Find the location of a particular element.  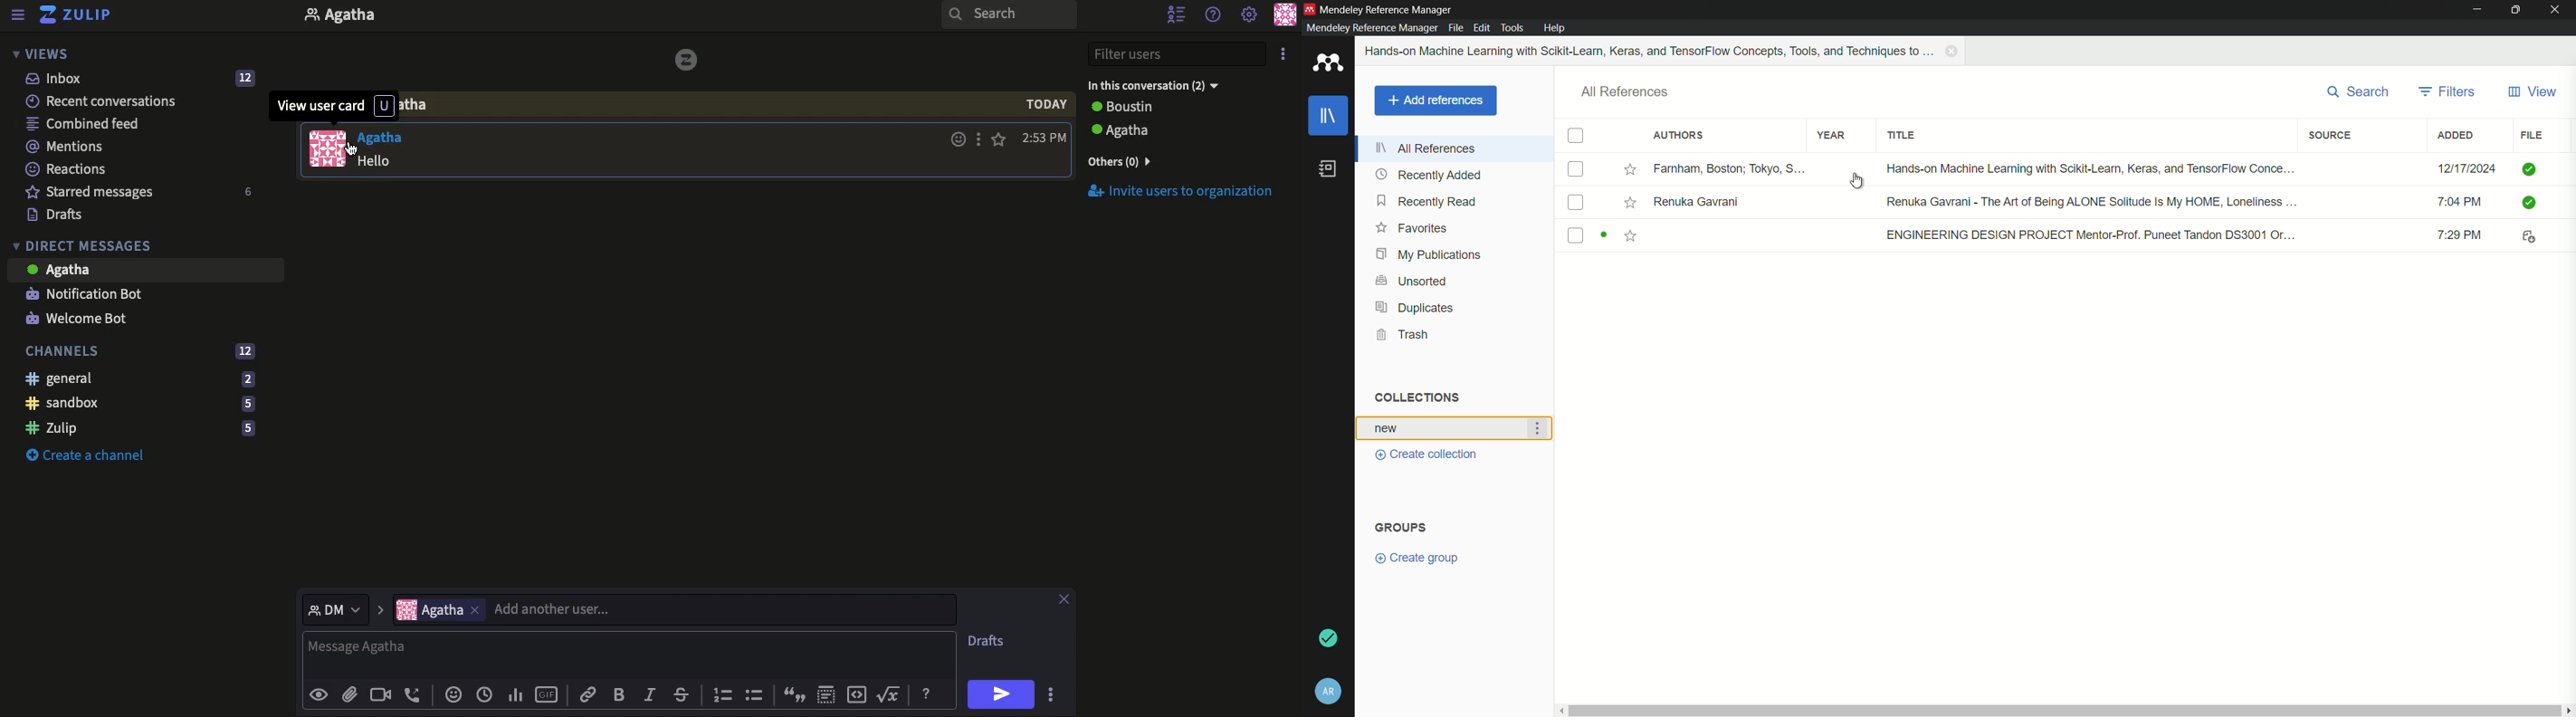

Number bullet is located at coordinates (722, 695).